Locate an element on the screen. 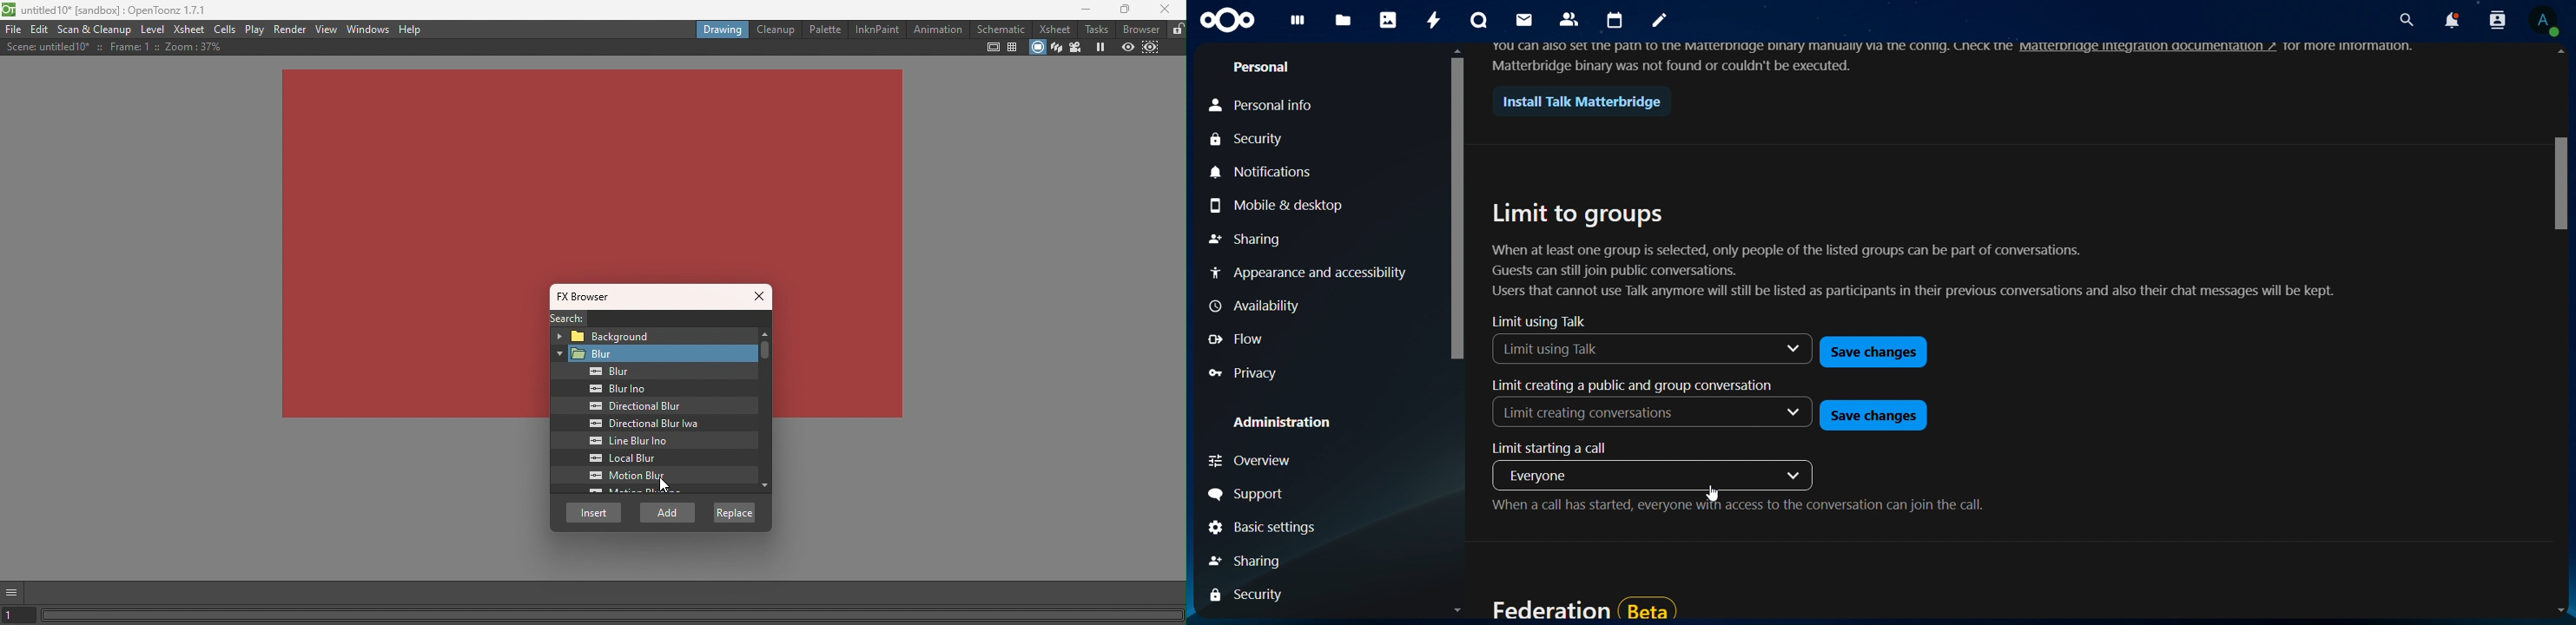  limit using talk is located at coordinates (1647, 349).